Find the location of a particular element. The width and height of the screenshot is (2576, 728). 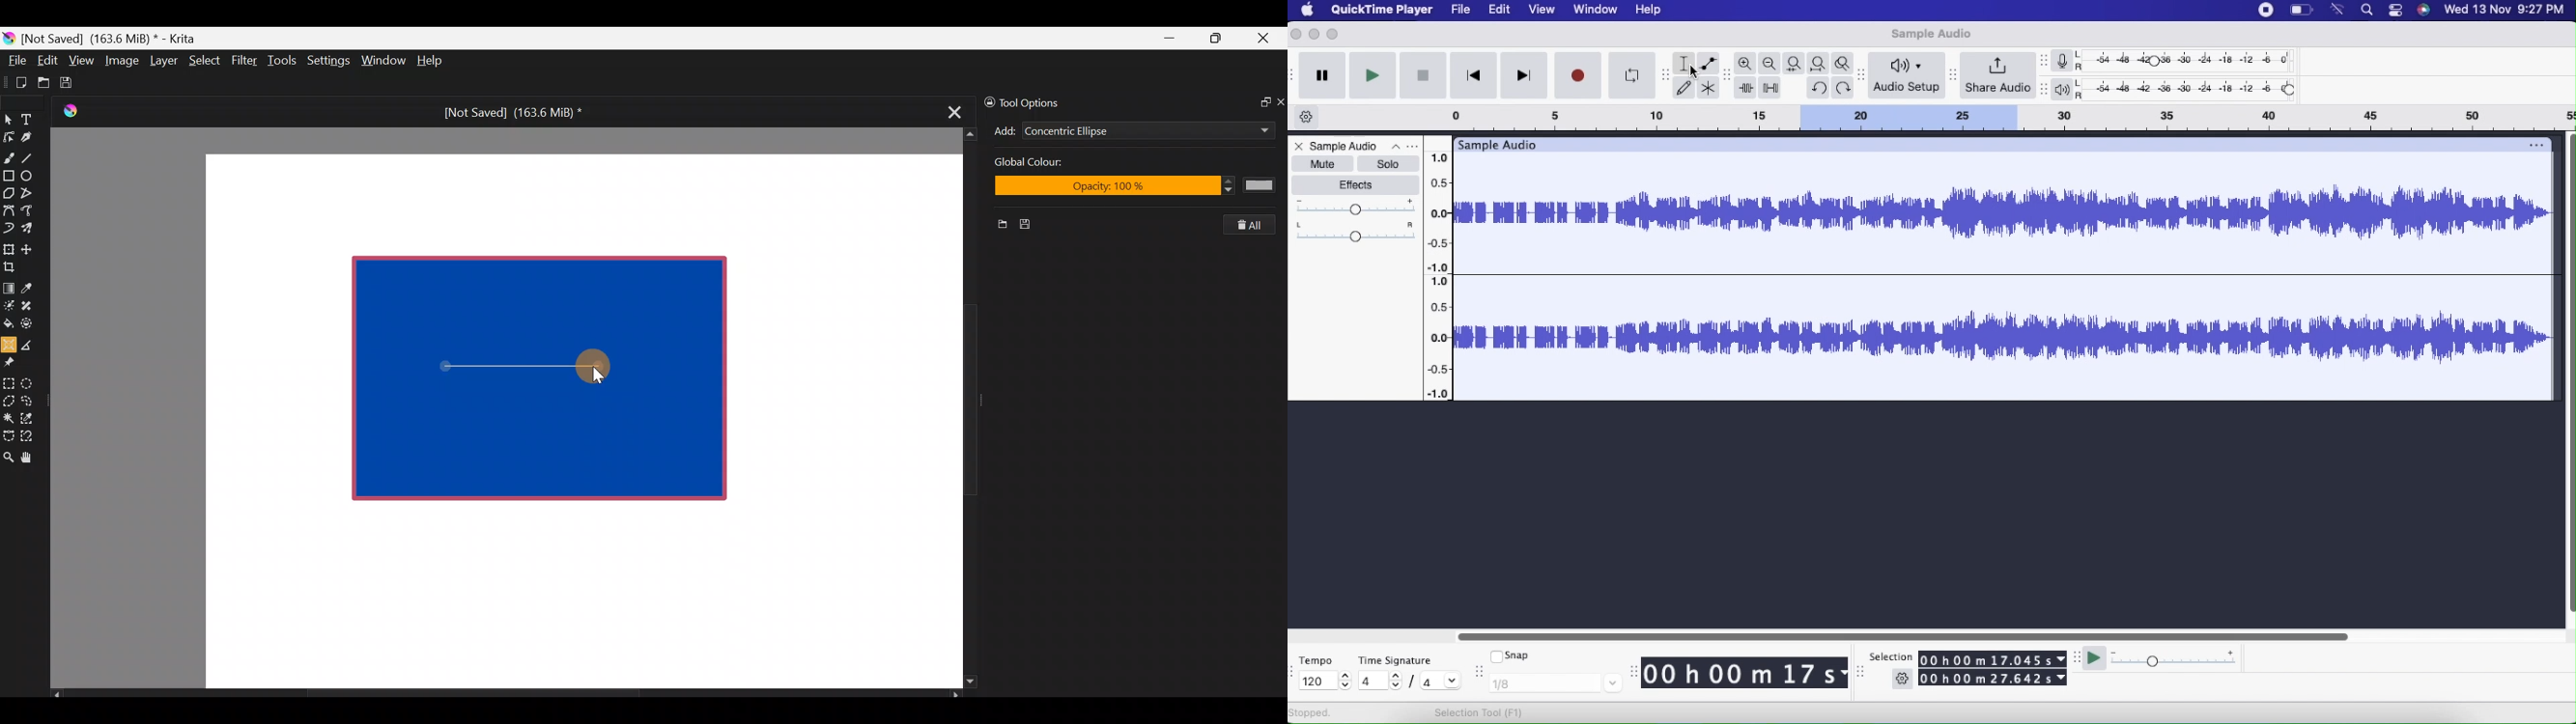

move toolbar is located at coordinates (1482, 668).